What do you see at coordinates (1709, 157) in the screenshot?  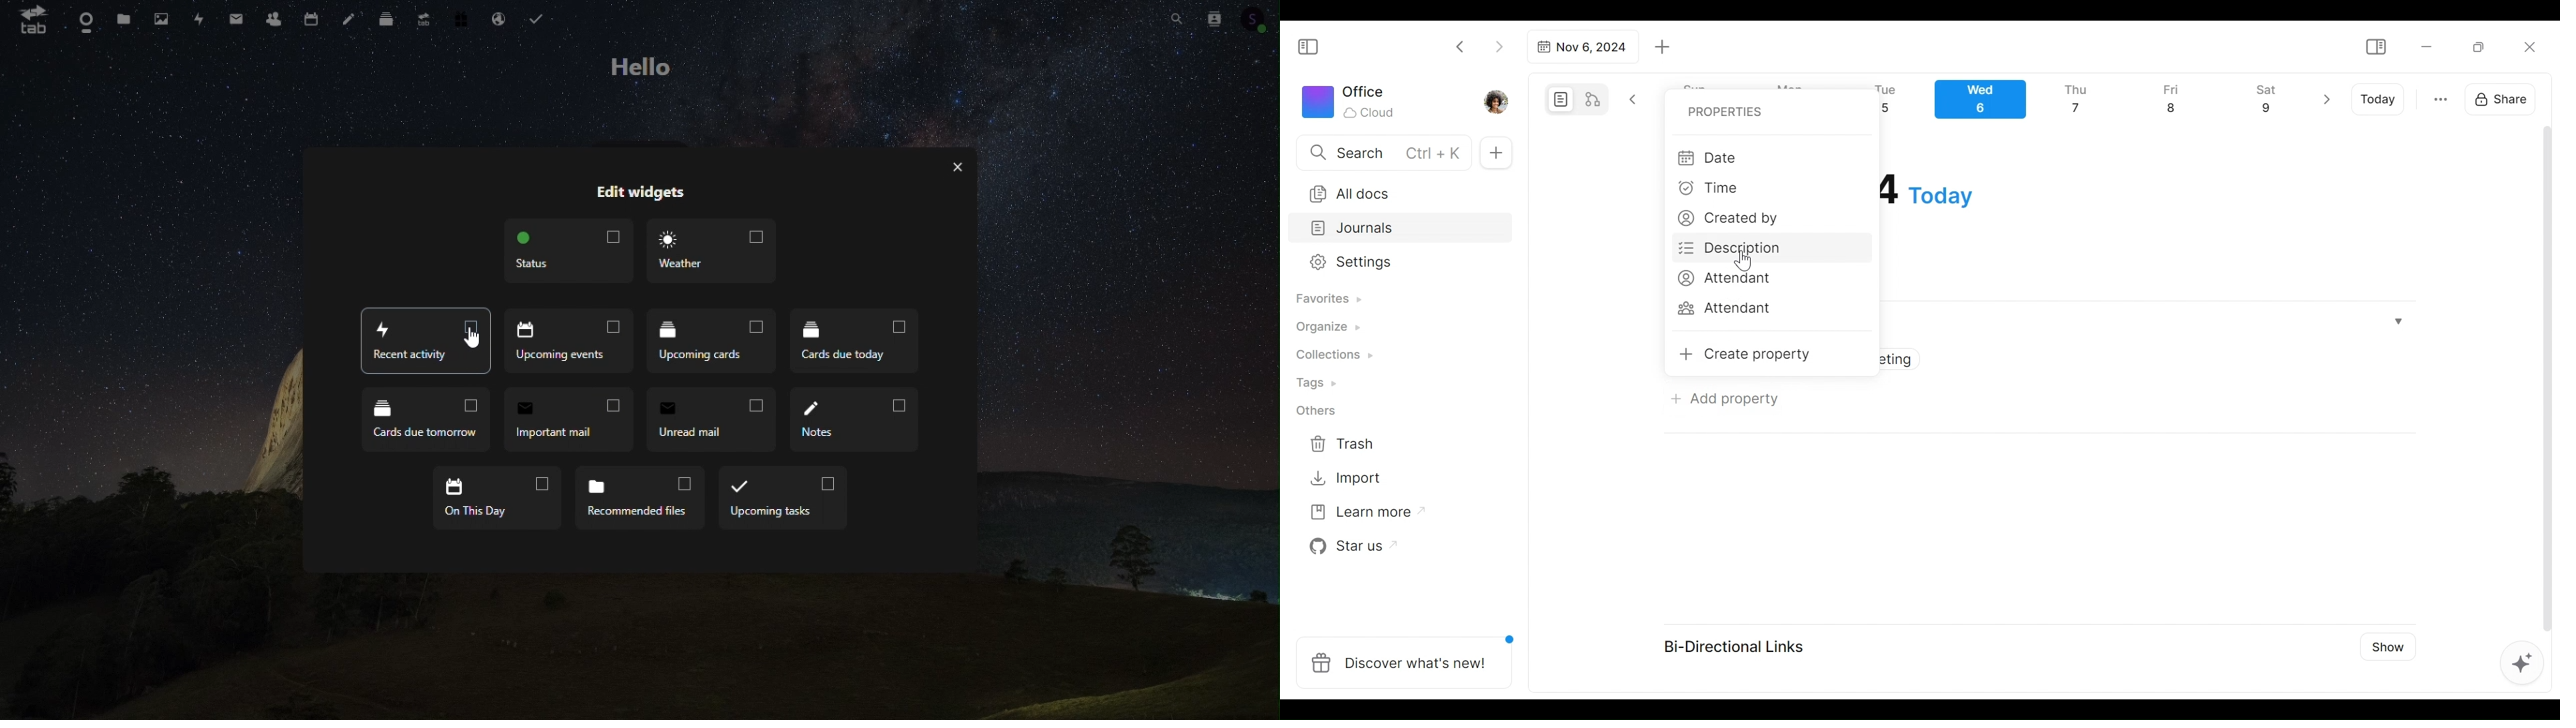 I see `Date` at bounding box center [1709, 157].